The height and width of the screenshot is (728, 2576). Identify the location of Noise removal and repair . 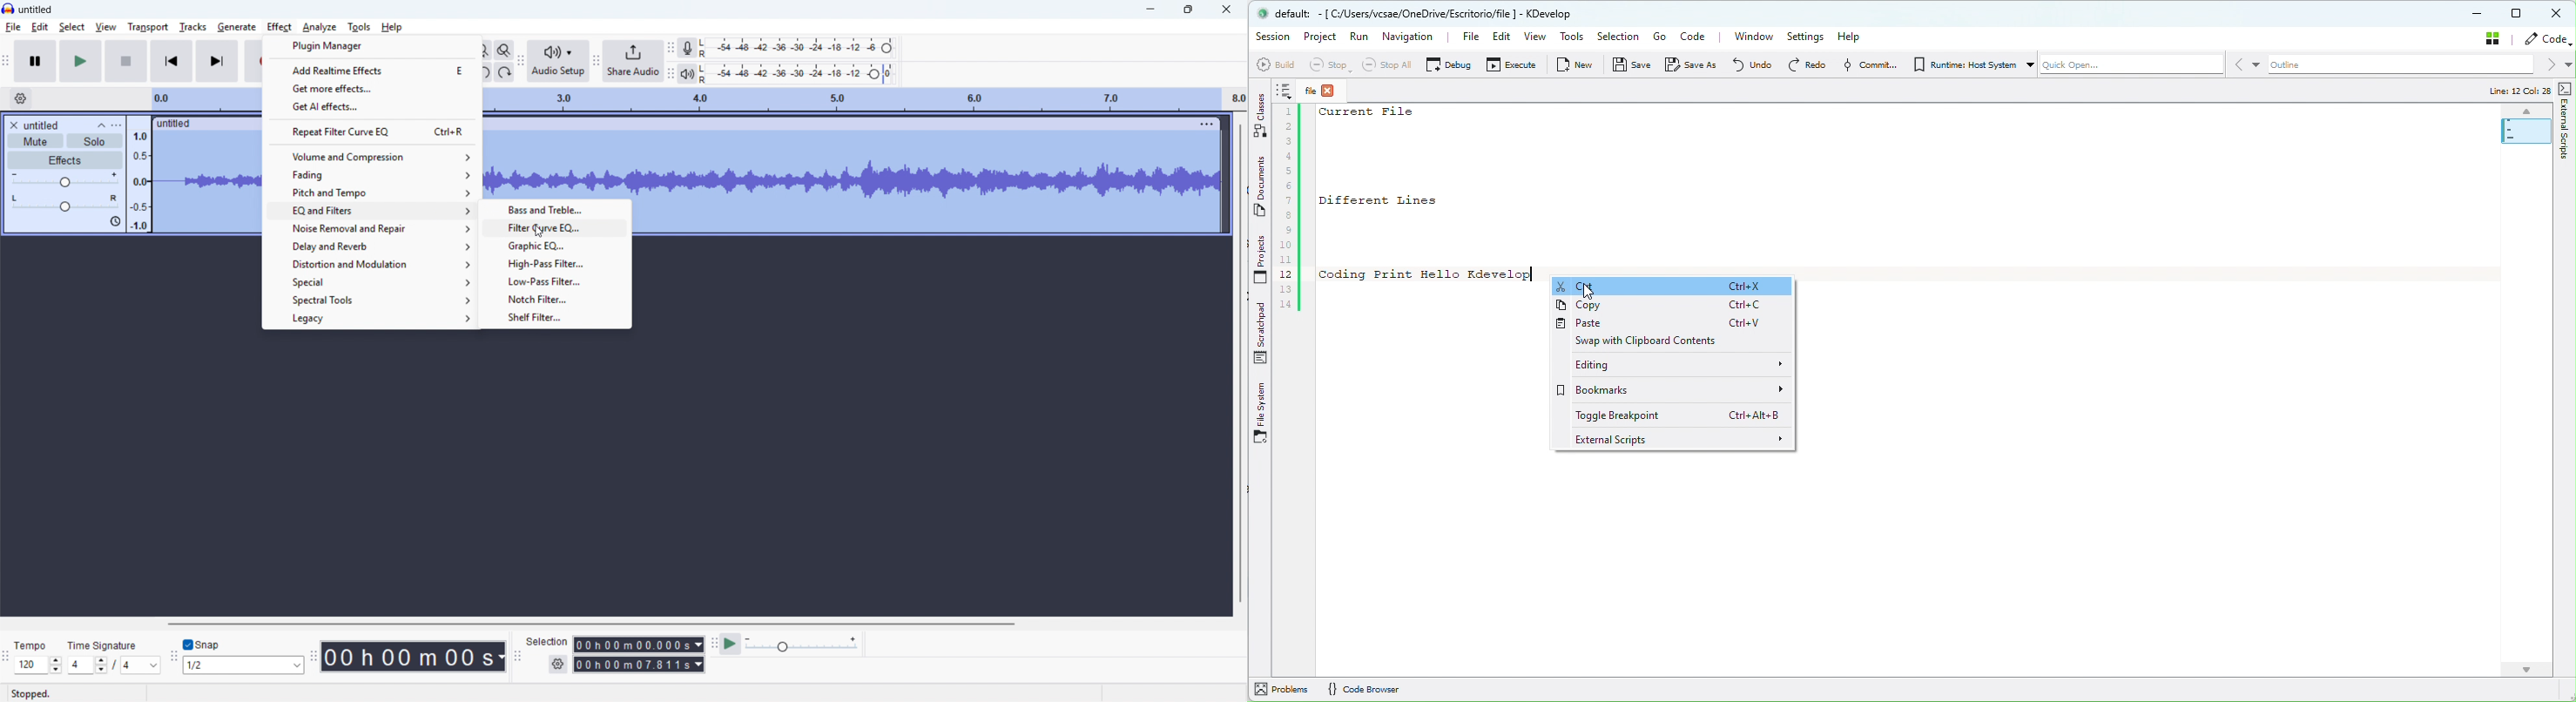
(370, 229).